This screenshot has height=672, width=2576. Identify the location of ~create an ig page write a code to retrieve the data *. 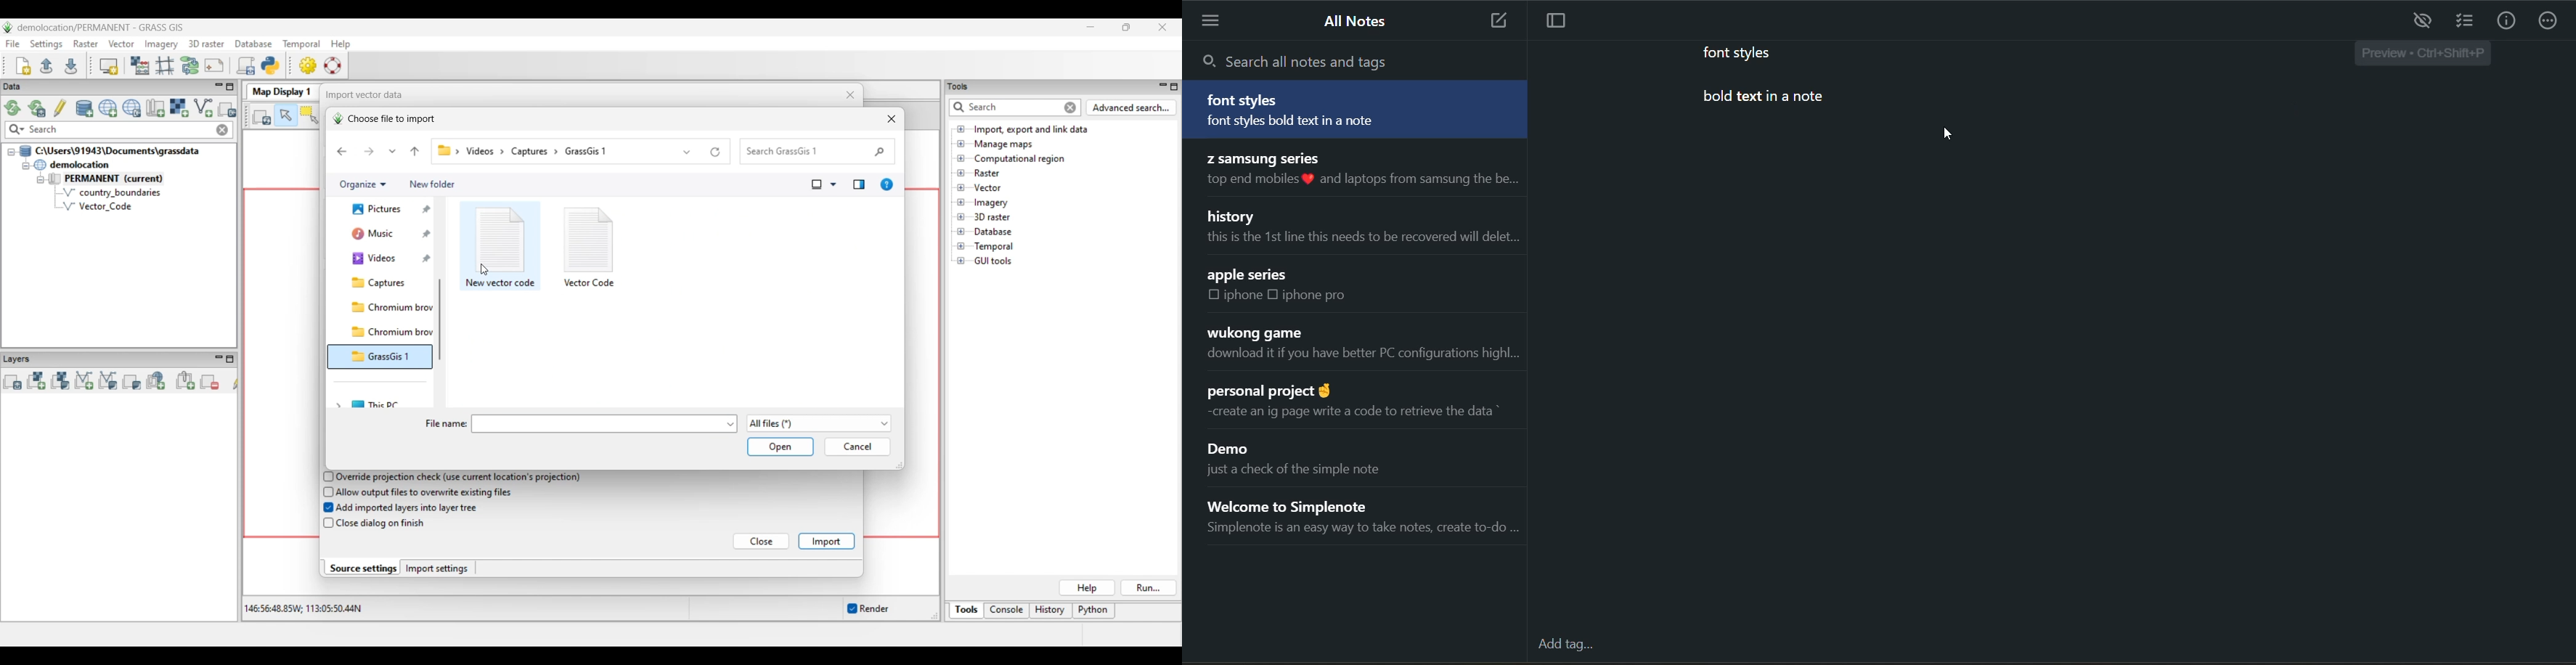
(1349, 411).